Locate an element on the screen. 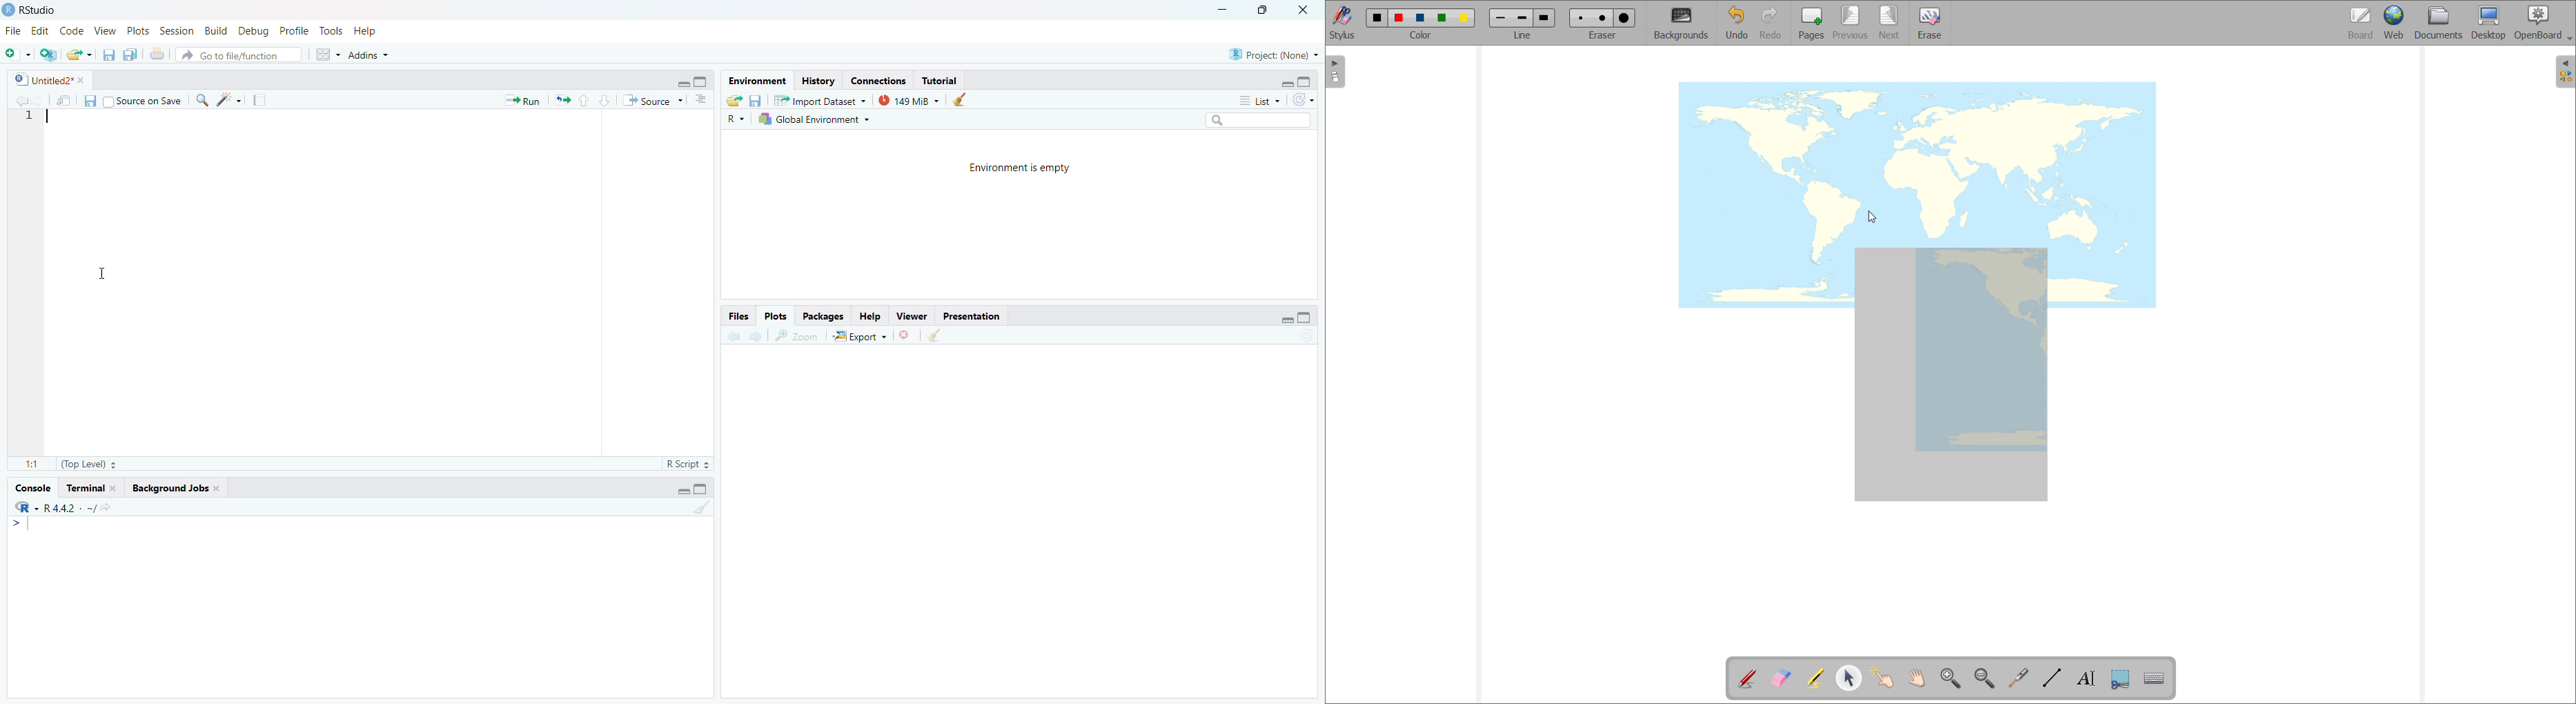 This screenshot has width=2576, height=728. Search bar is located at coordinates (1261, 119).